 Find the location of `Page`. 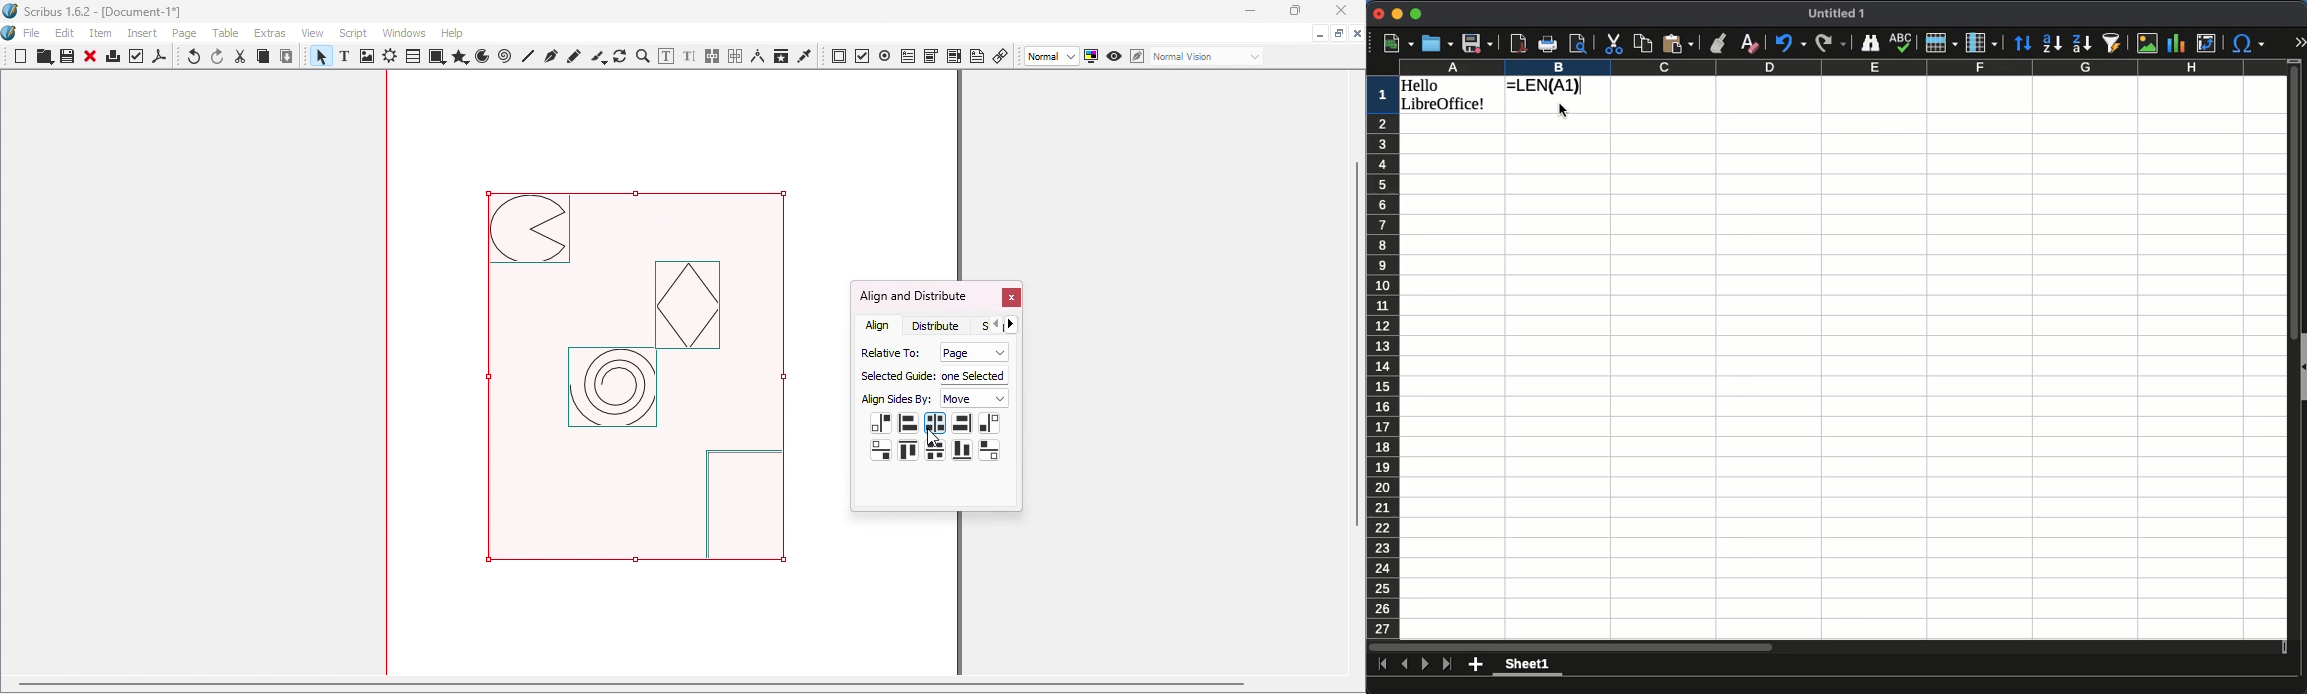

Page is located at coordinates (188, 35).